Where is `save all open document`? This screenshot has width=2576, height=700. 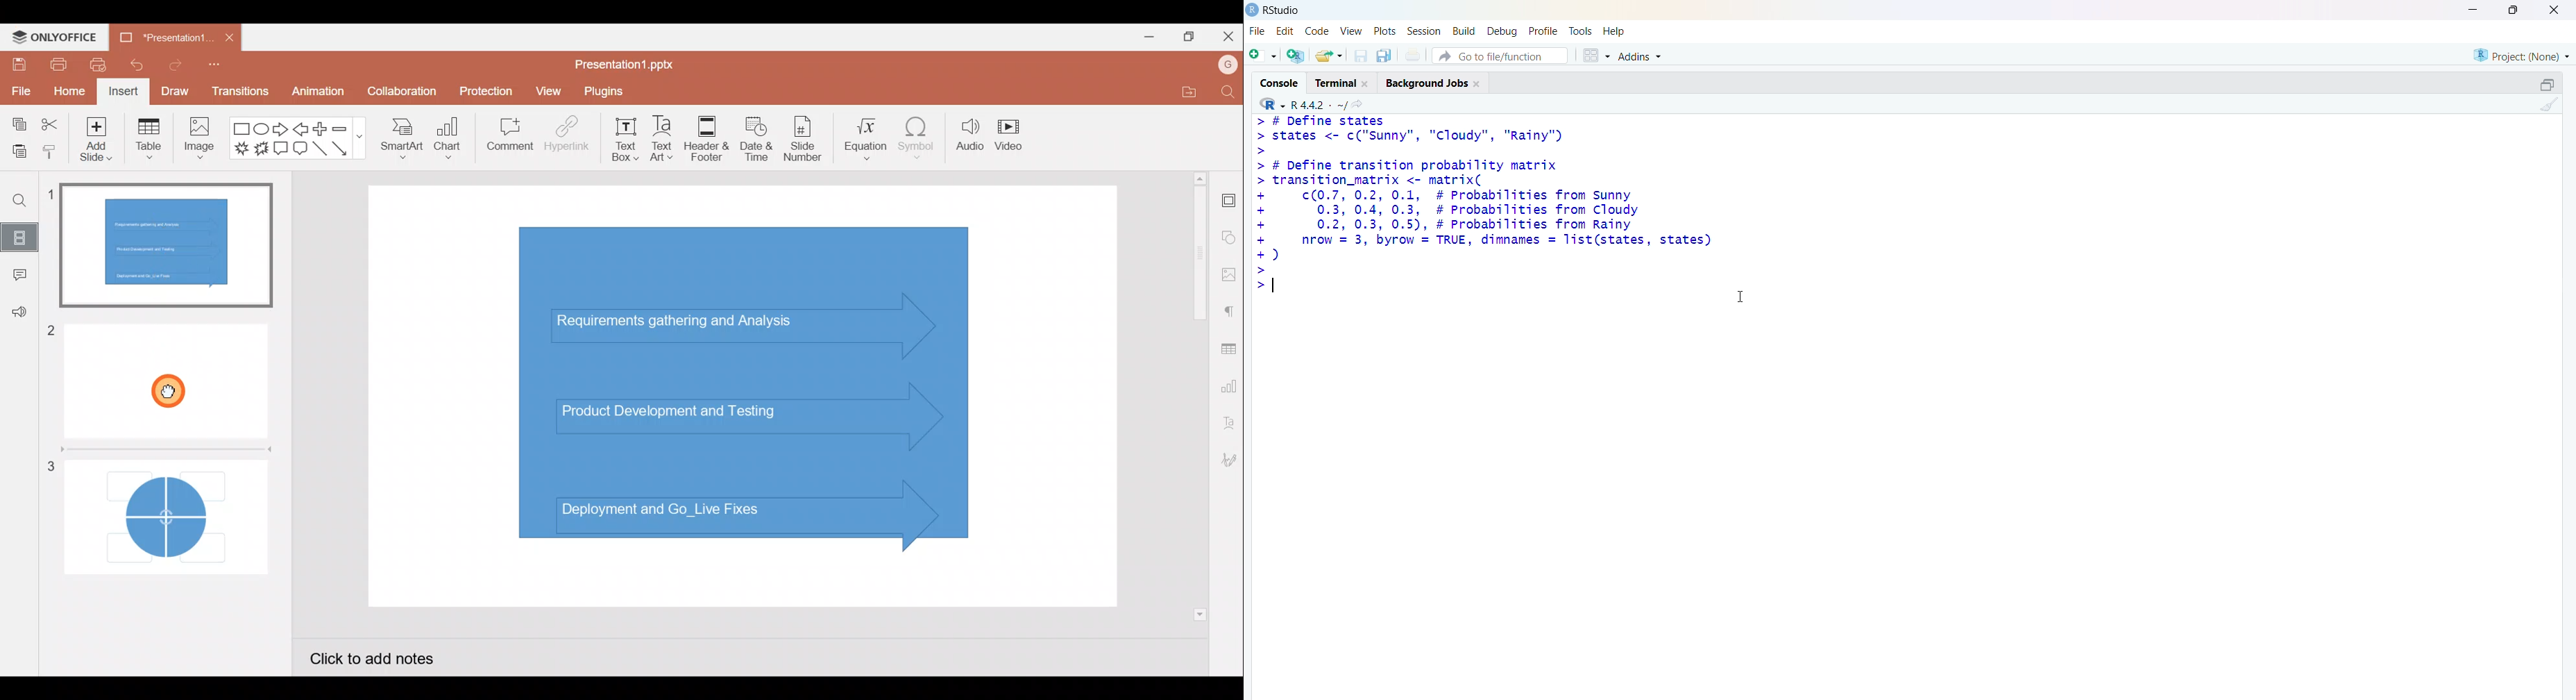
save all open document is located at coordinates (1383, 56).